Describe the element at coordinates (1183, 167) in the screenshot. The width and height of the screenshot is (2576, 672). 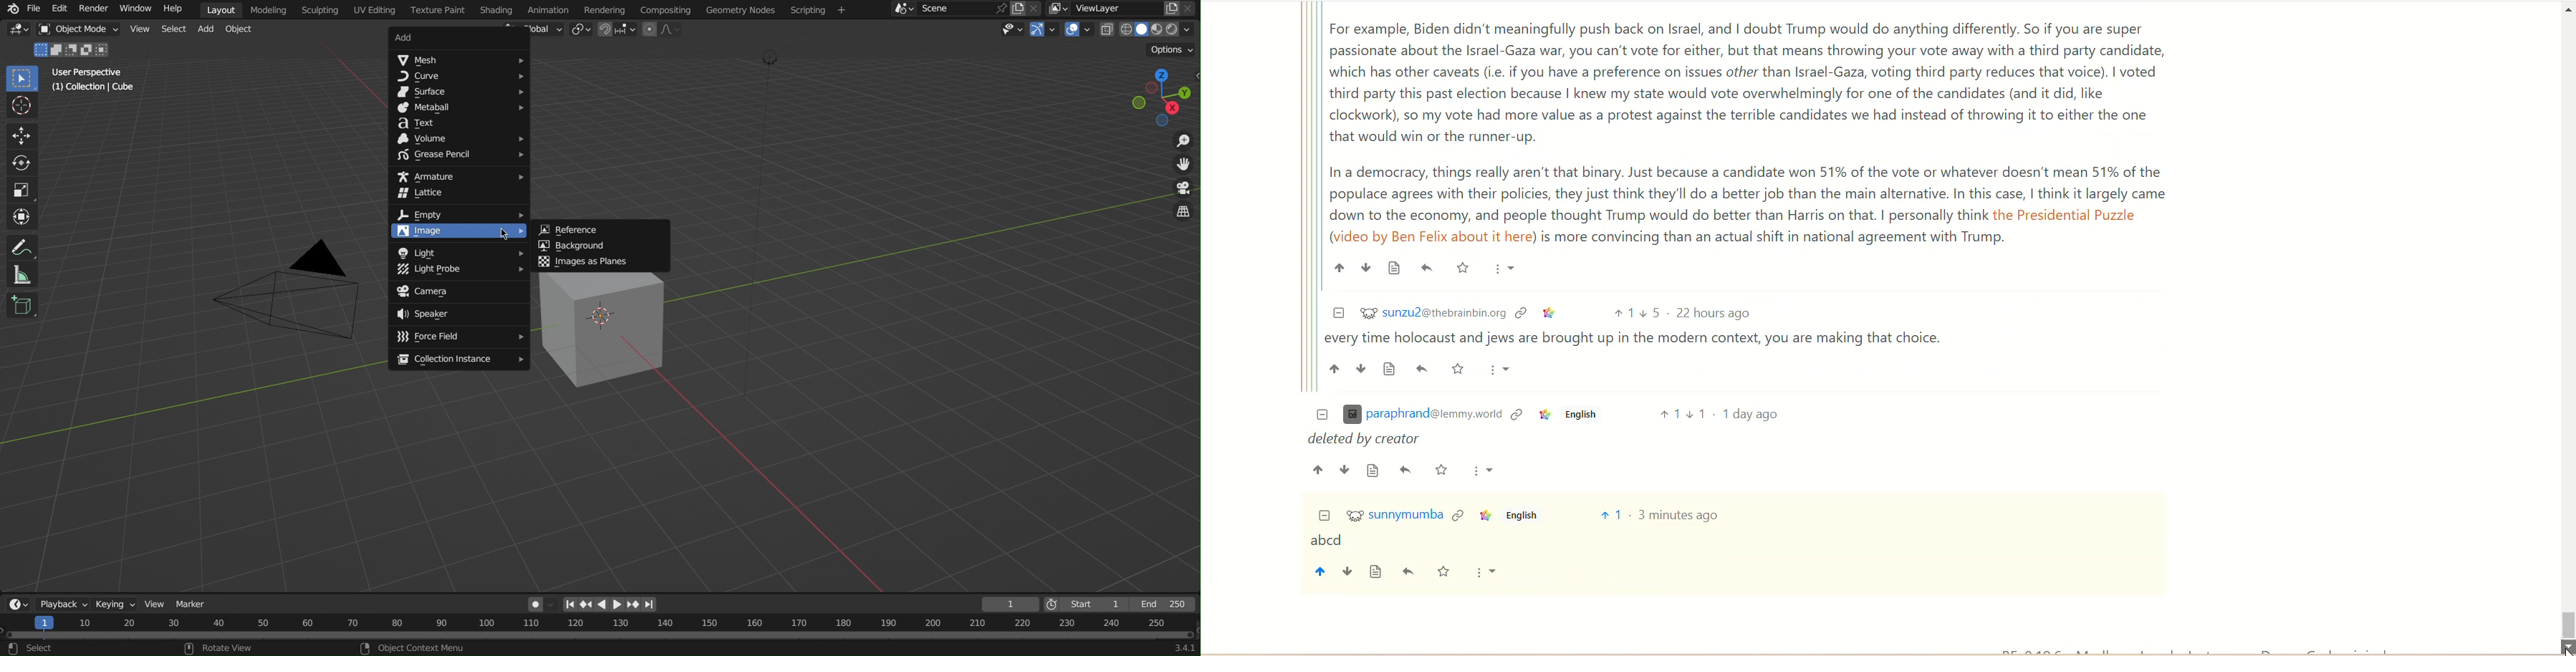
I see `Move View` at that location.